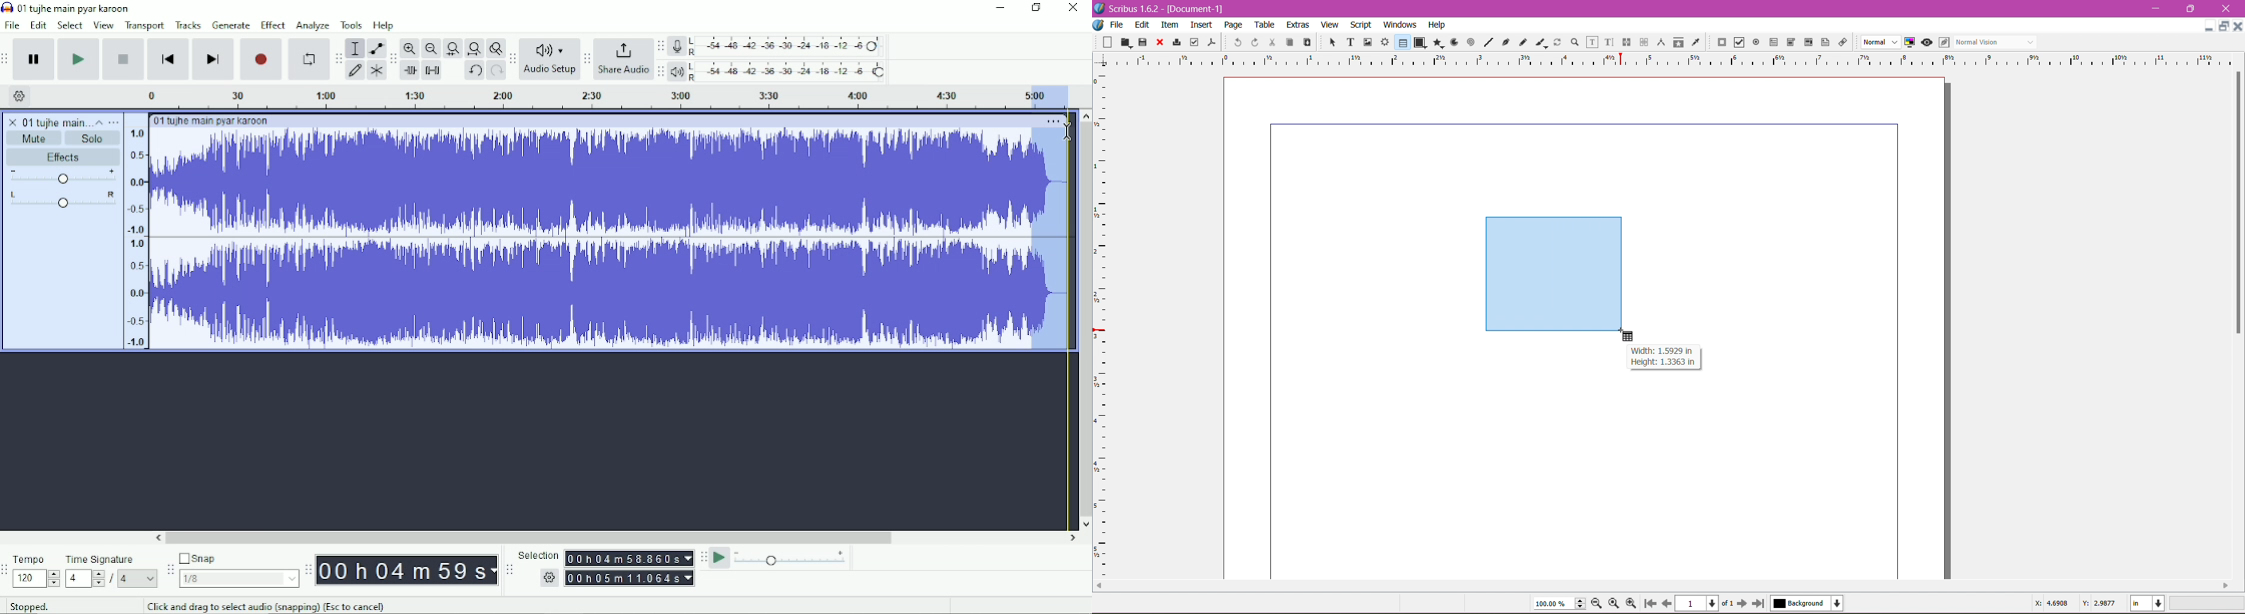 The height and width of the screenshot is (616, 2268). What do you see at coordinates (1738, 43) in the screenshot?
I see `Checkbox` at bounding box center [1738, 43].